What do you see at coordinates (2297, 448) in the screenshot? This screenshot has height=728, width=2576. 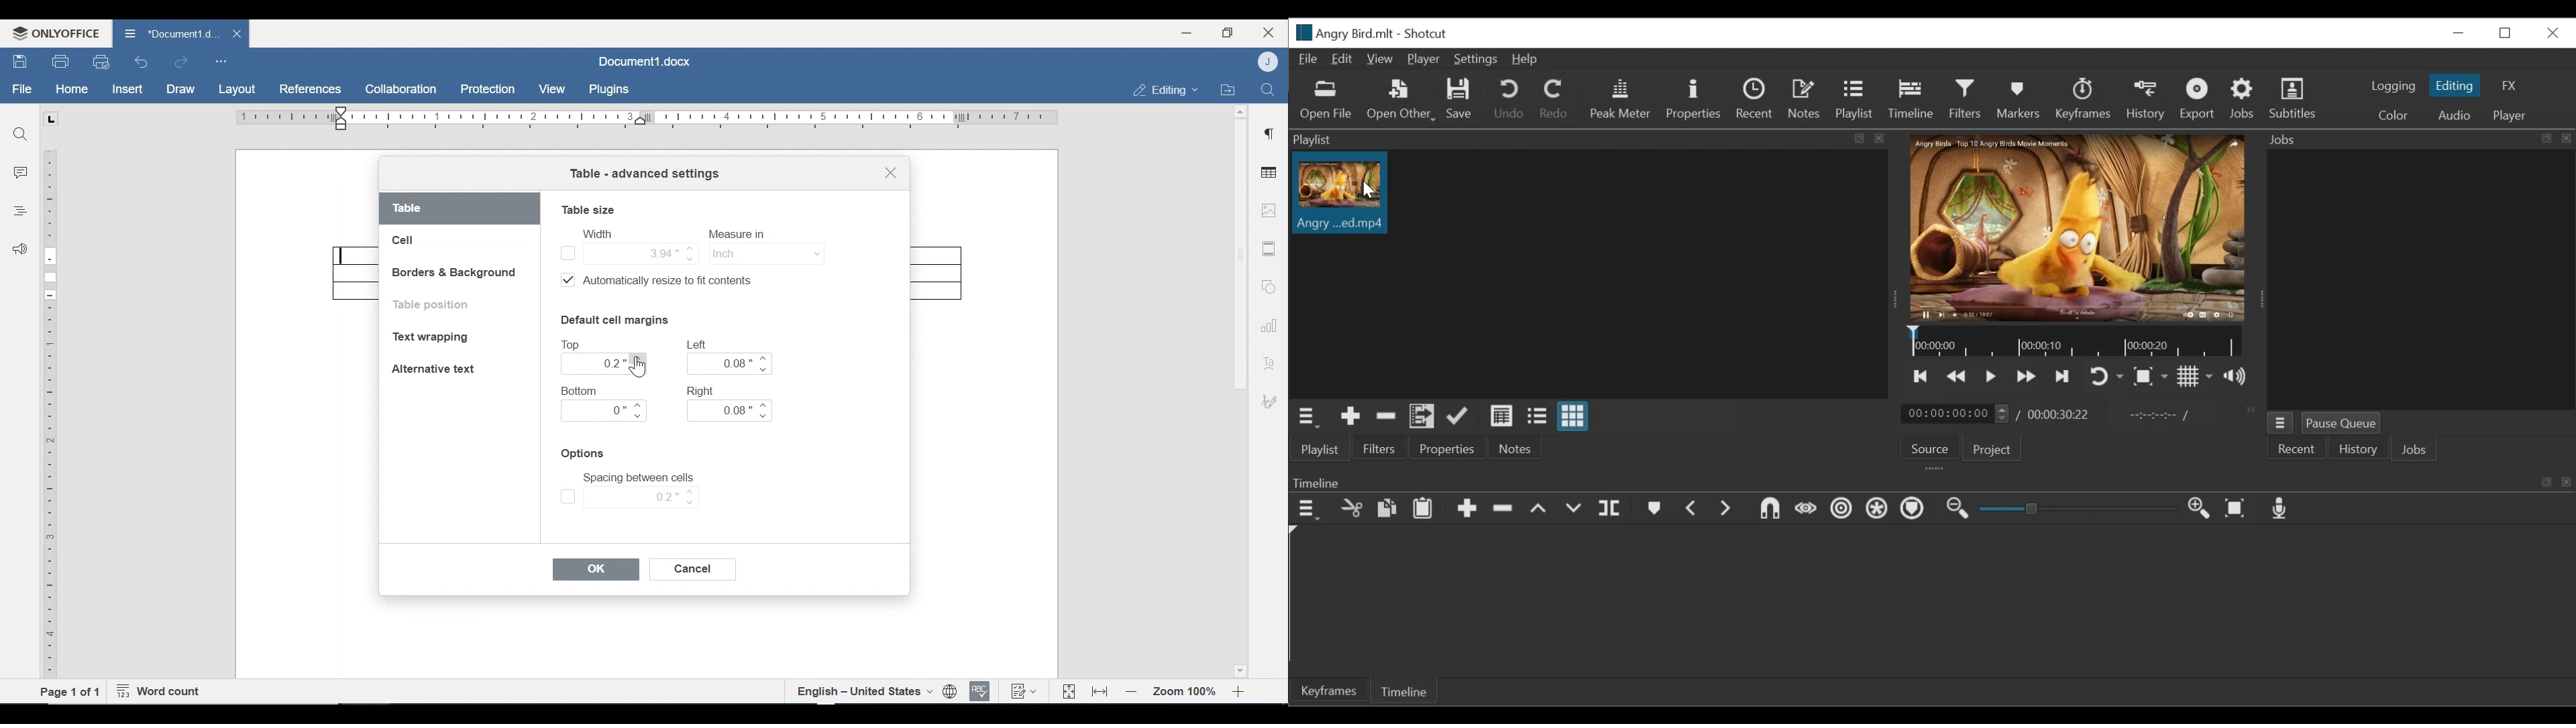 I see `Recent` at bounding box center [2297, 448].